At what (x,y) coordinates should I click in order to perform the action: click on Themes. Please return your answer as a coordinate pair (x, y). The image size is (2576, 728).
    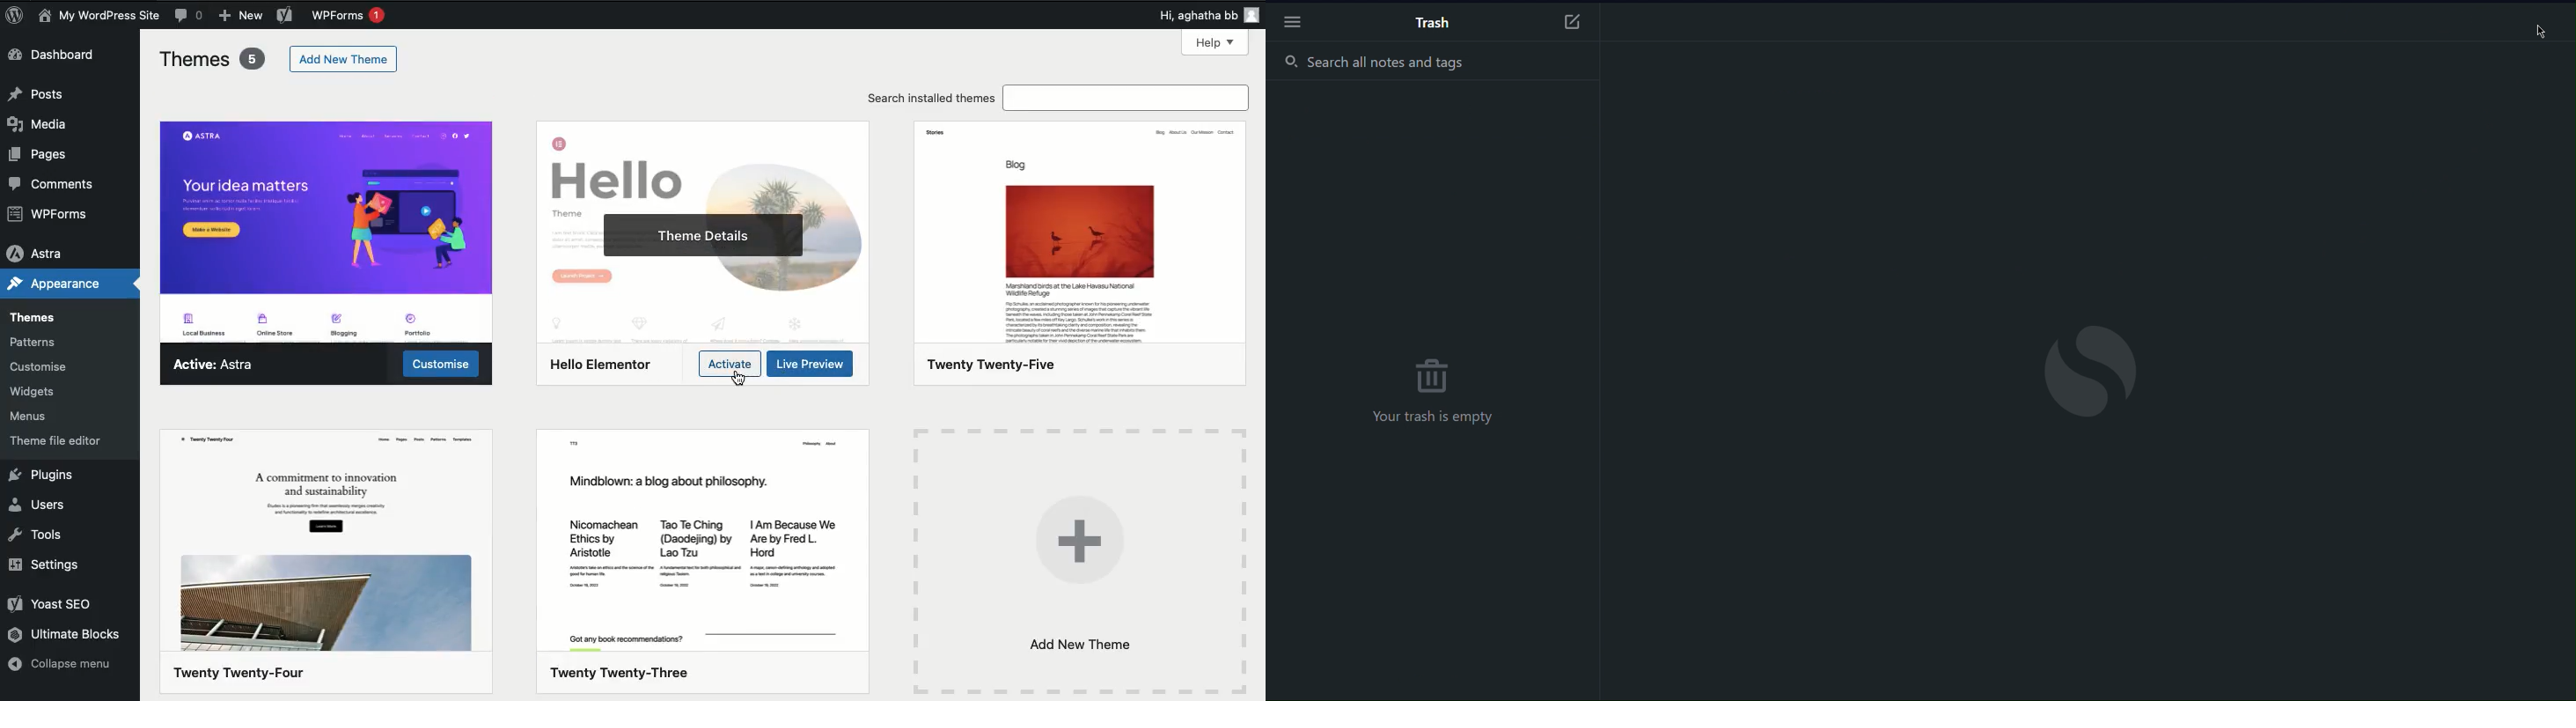
    Looking at the image, I should click on (213, 59).